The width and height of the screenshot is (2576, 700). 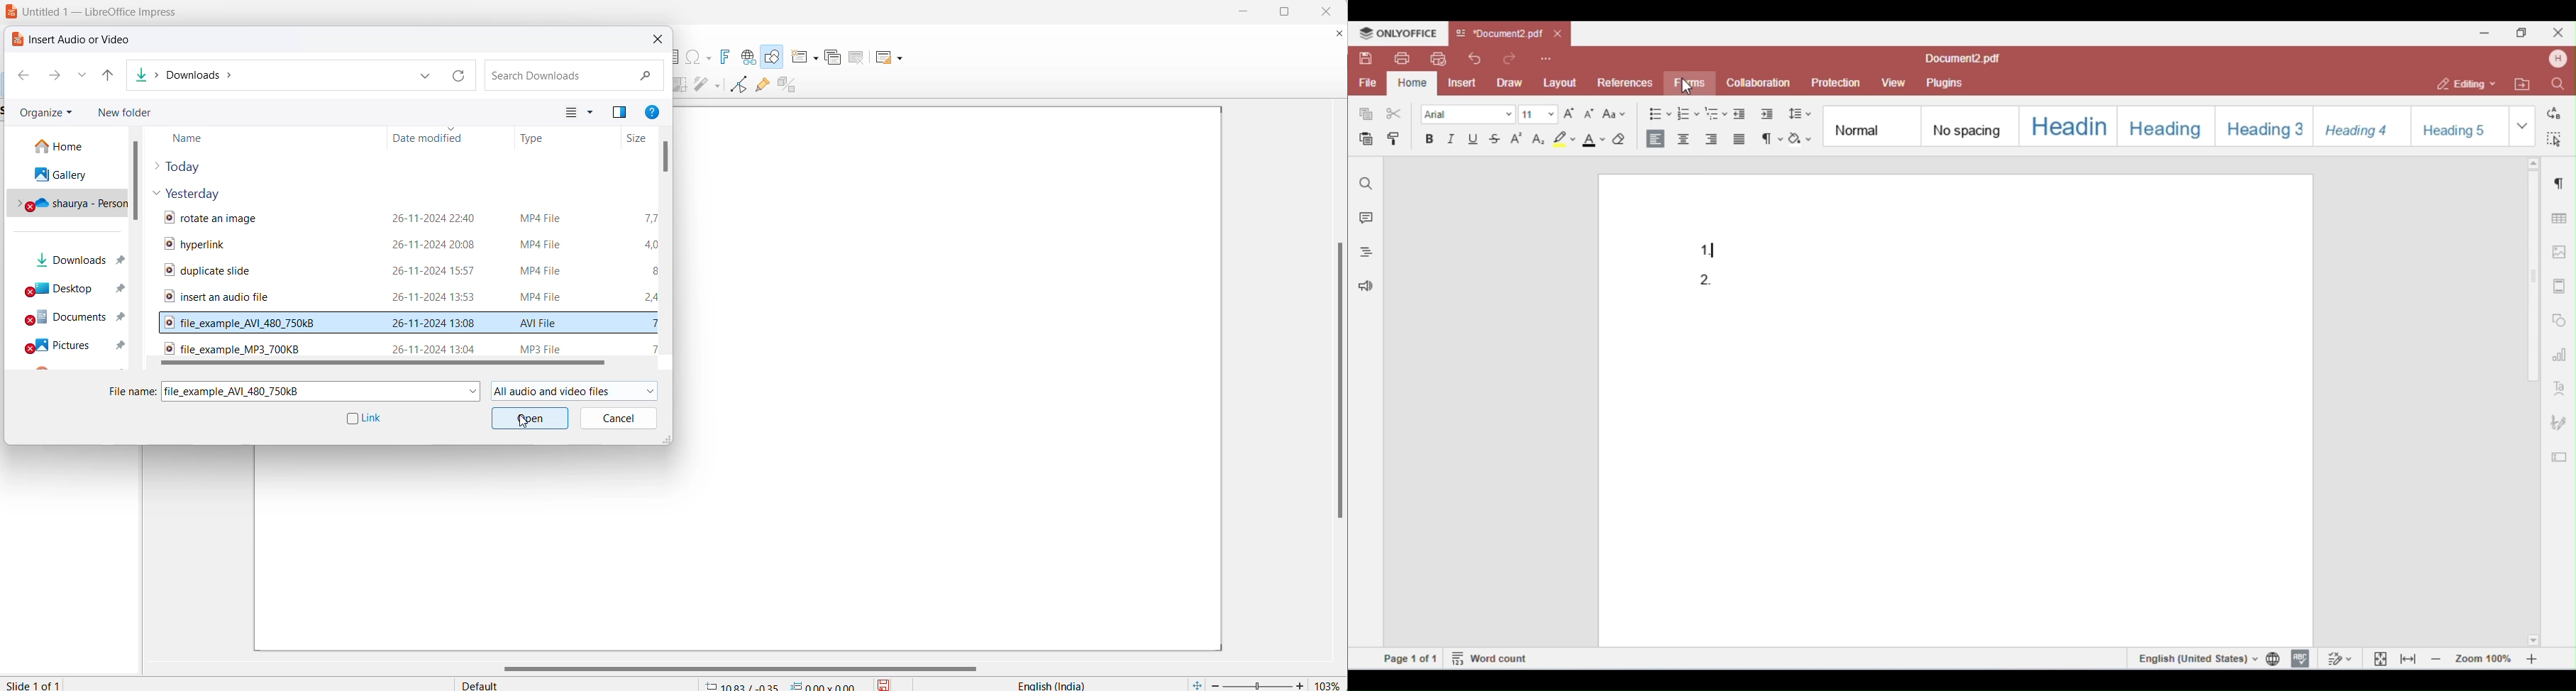 What do you see at coordinates (472, 394) in the screenshot?
I see `file name dropdown button` at bounding box center [472, 394].